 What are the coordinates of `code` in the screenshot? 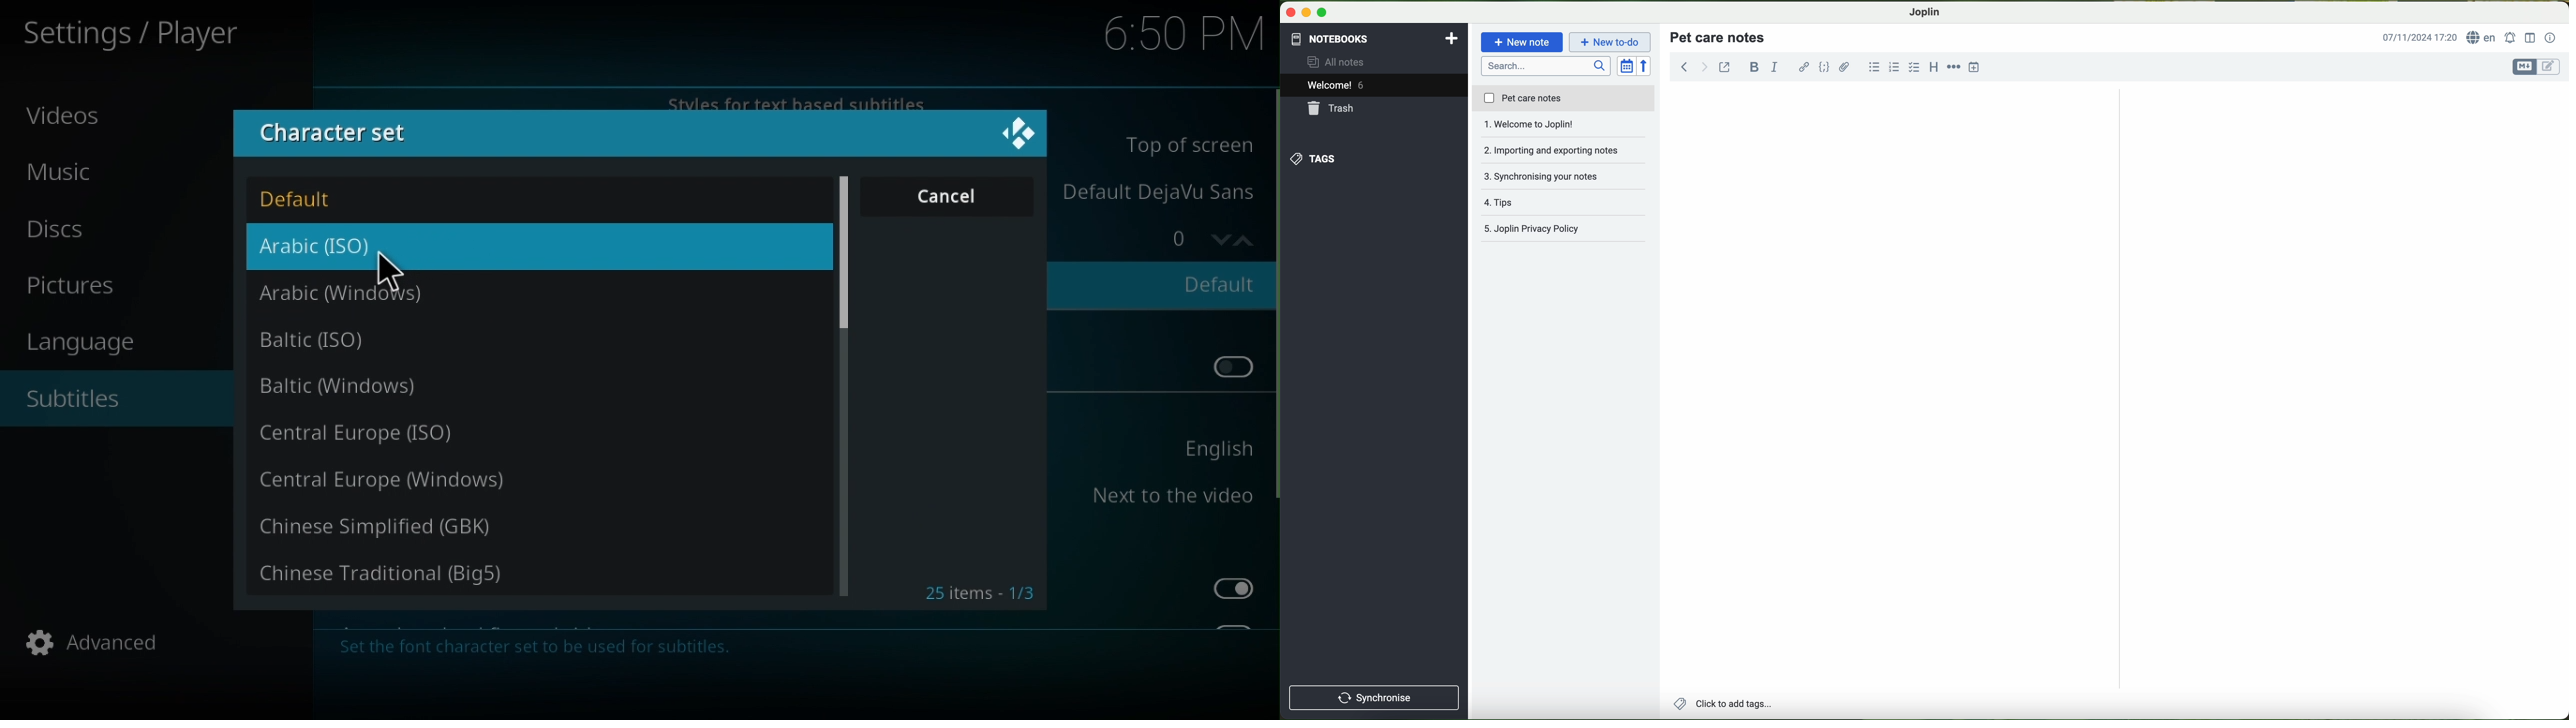 It's located at (1824, 67).